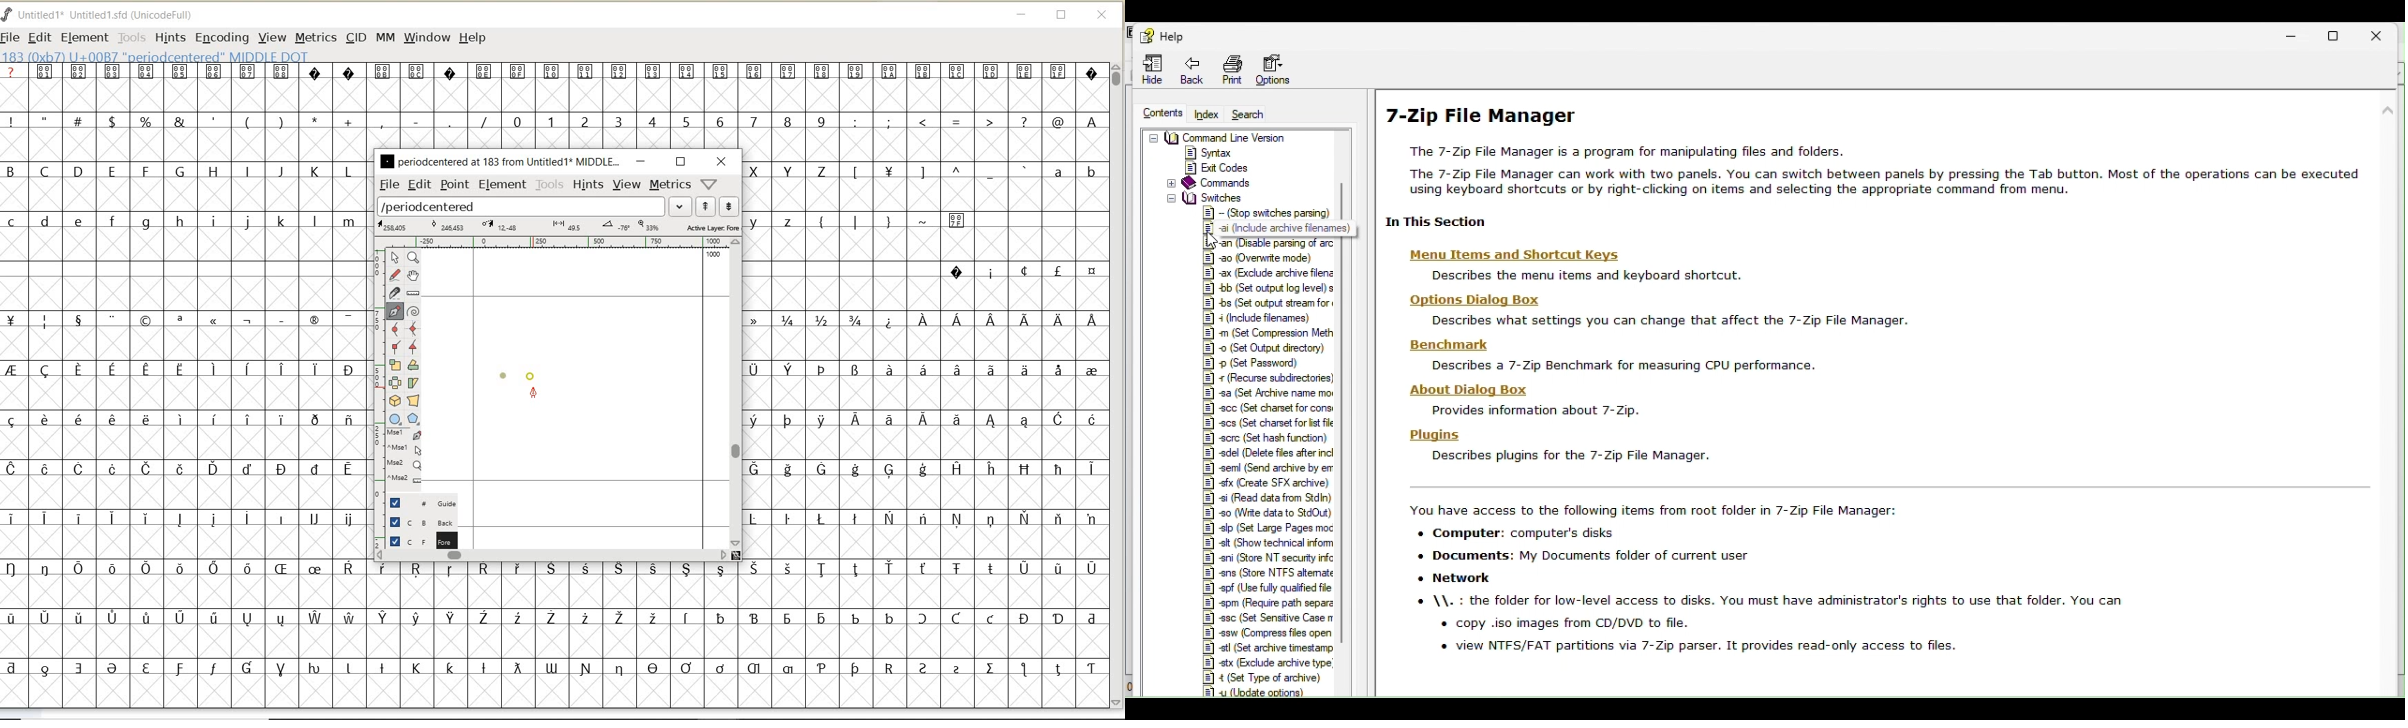 The image size is (2408, 728). Describe the element at coordinates (1160, 113) in the screenshot. I see `Contents` at that location.